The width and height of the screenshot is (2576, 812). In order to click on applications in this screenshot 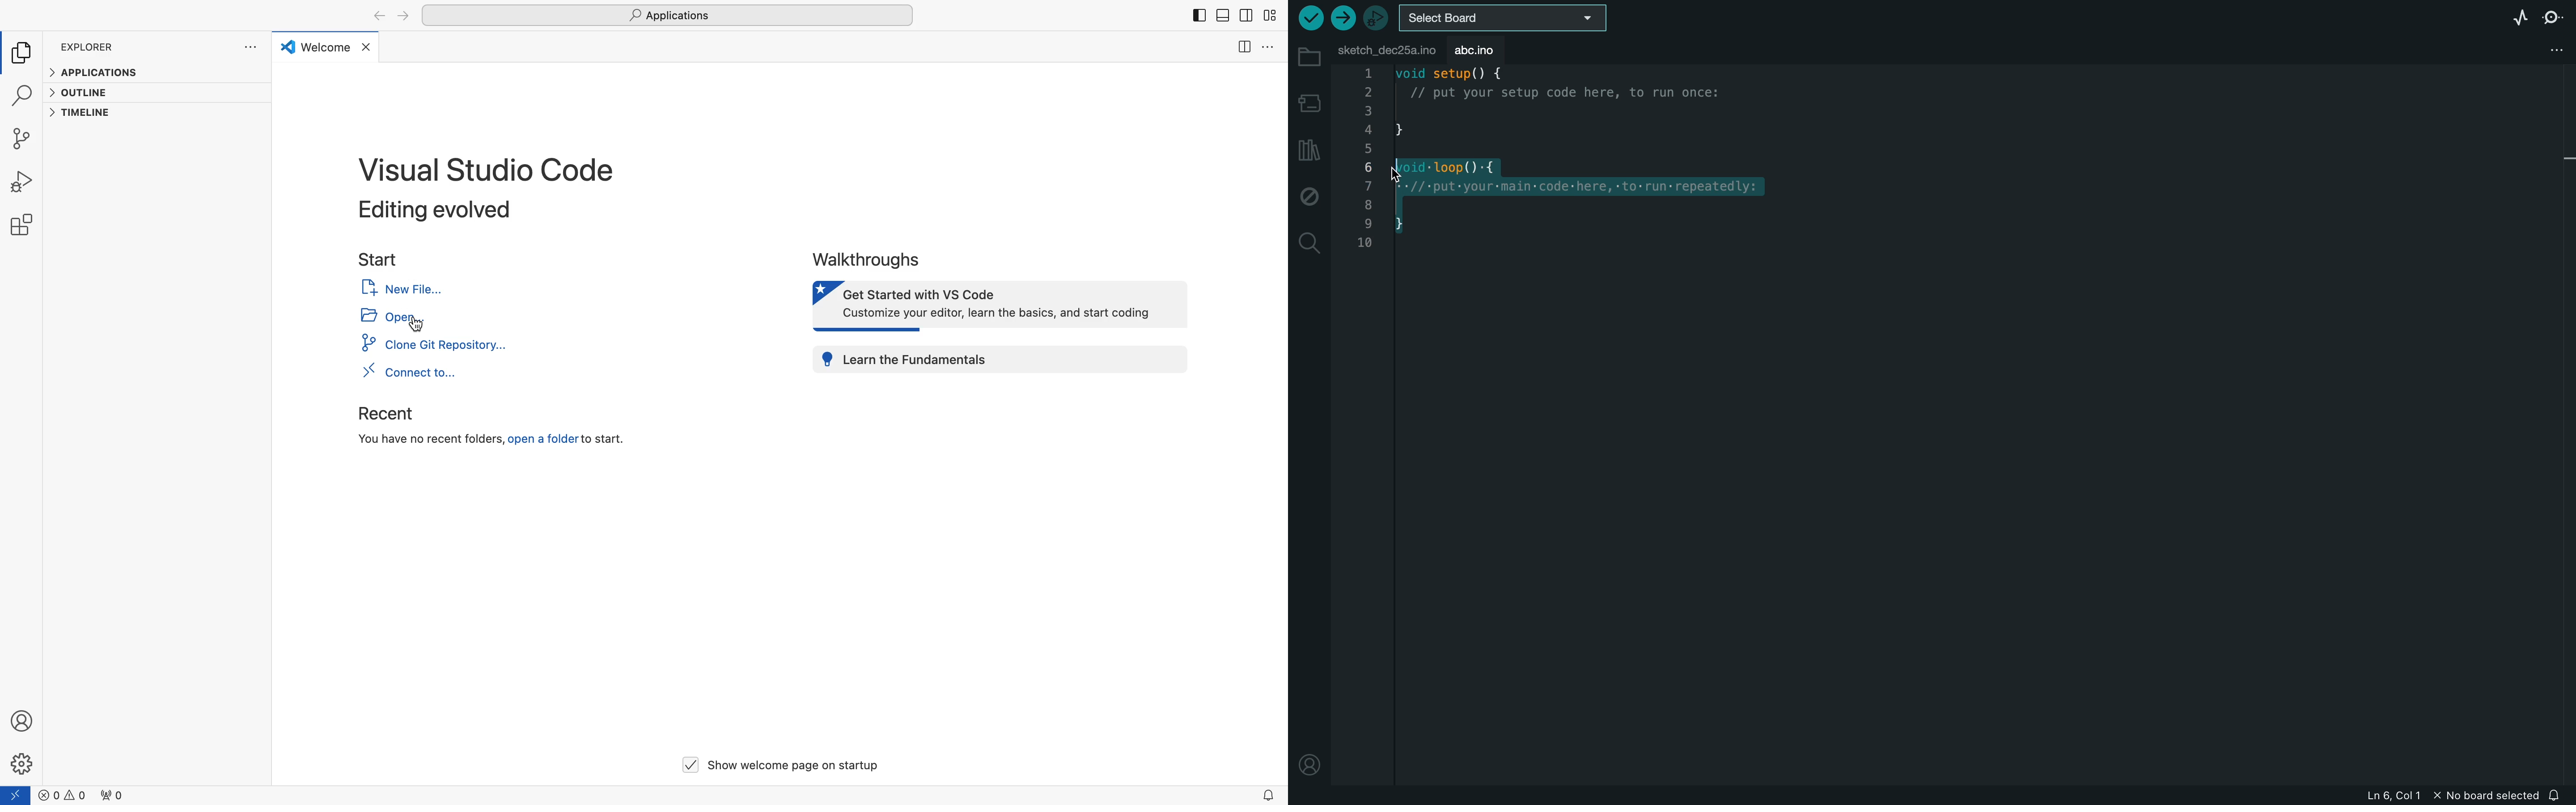, I will do `click(96, 73)`.